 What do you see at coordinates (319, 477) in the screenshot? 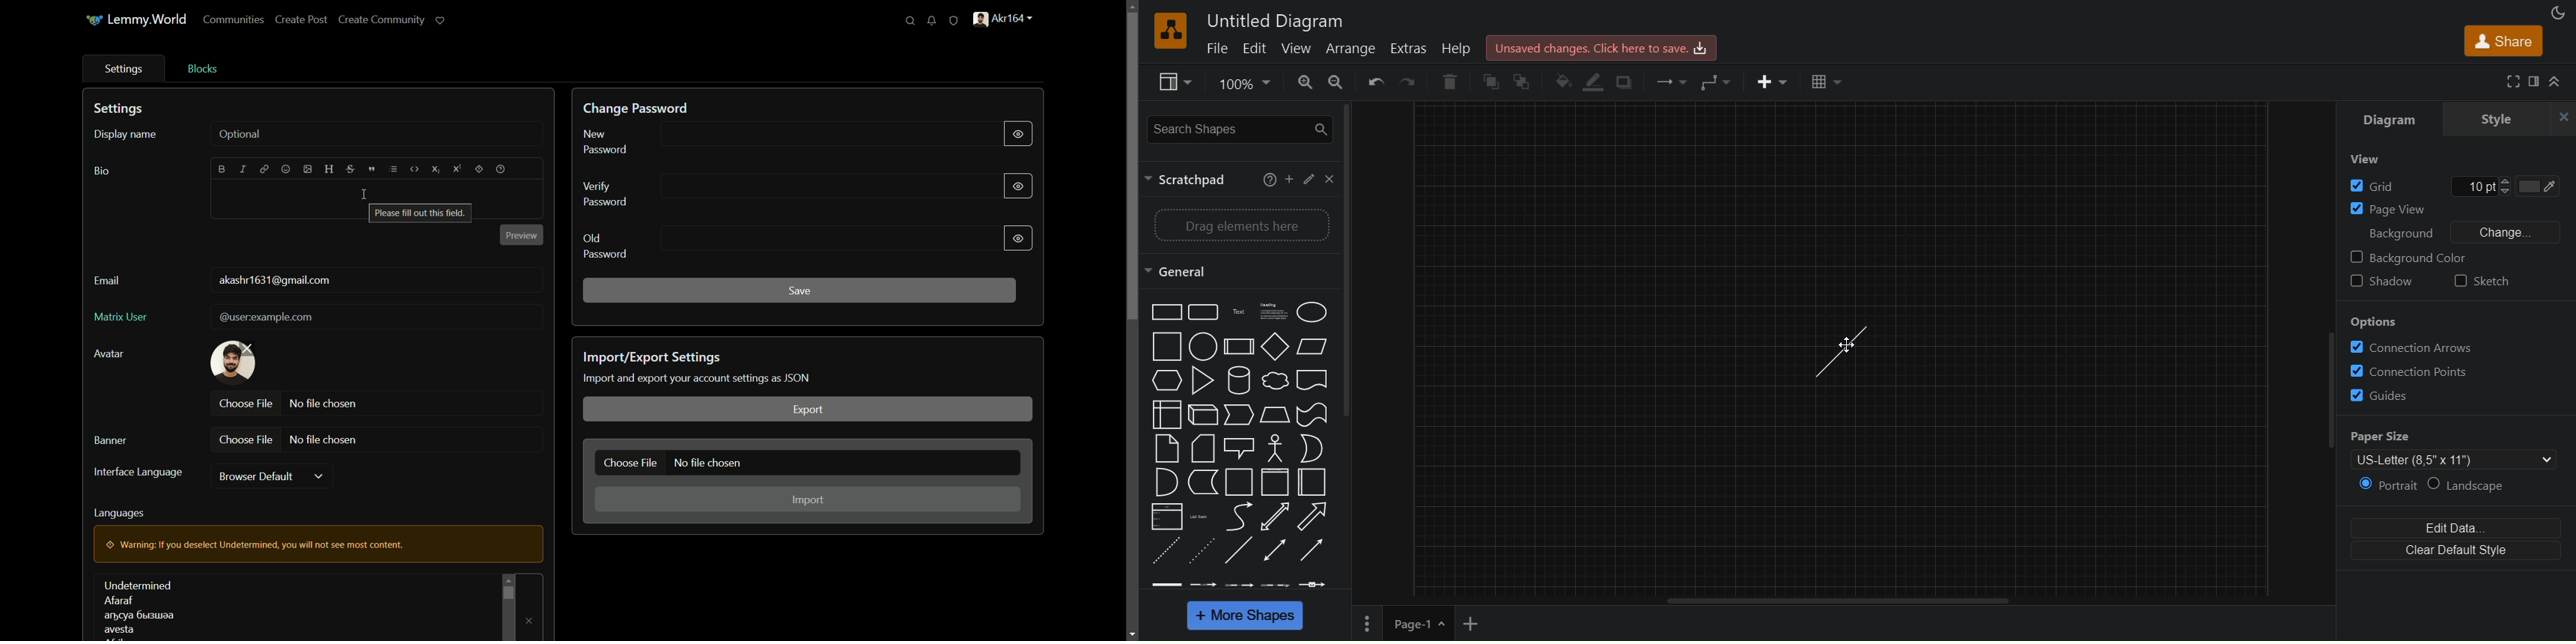
I see `dropdown` at bounding box center [319, 477].